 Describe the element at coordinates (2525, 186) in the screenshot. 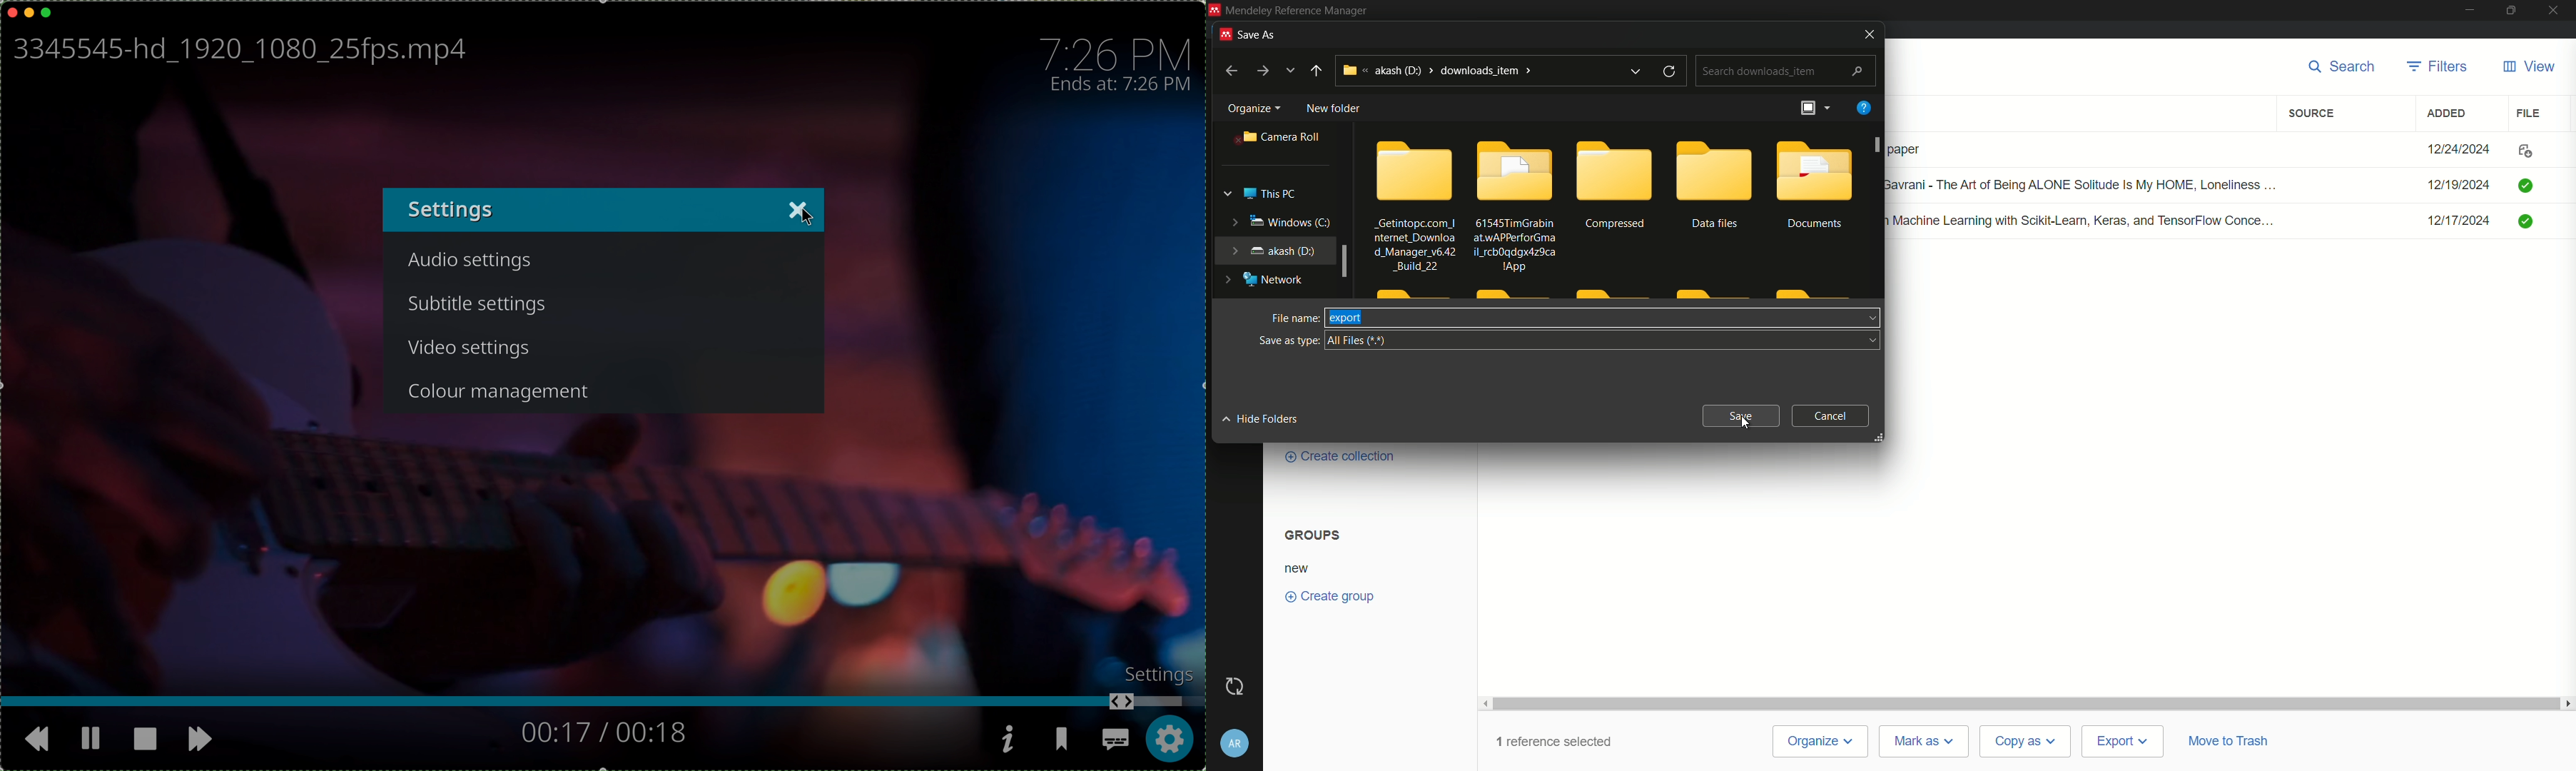

I see `icon` at that location.